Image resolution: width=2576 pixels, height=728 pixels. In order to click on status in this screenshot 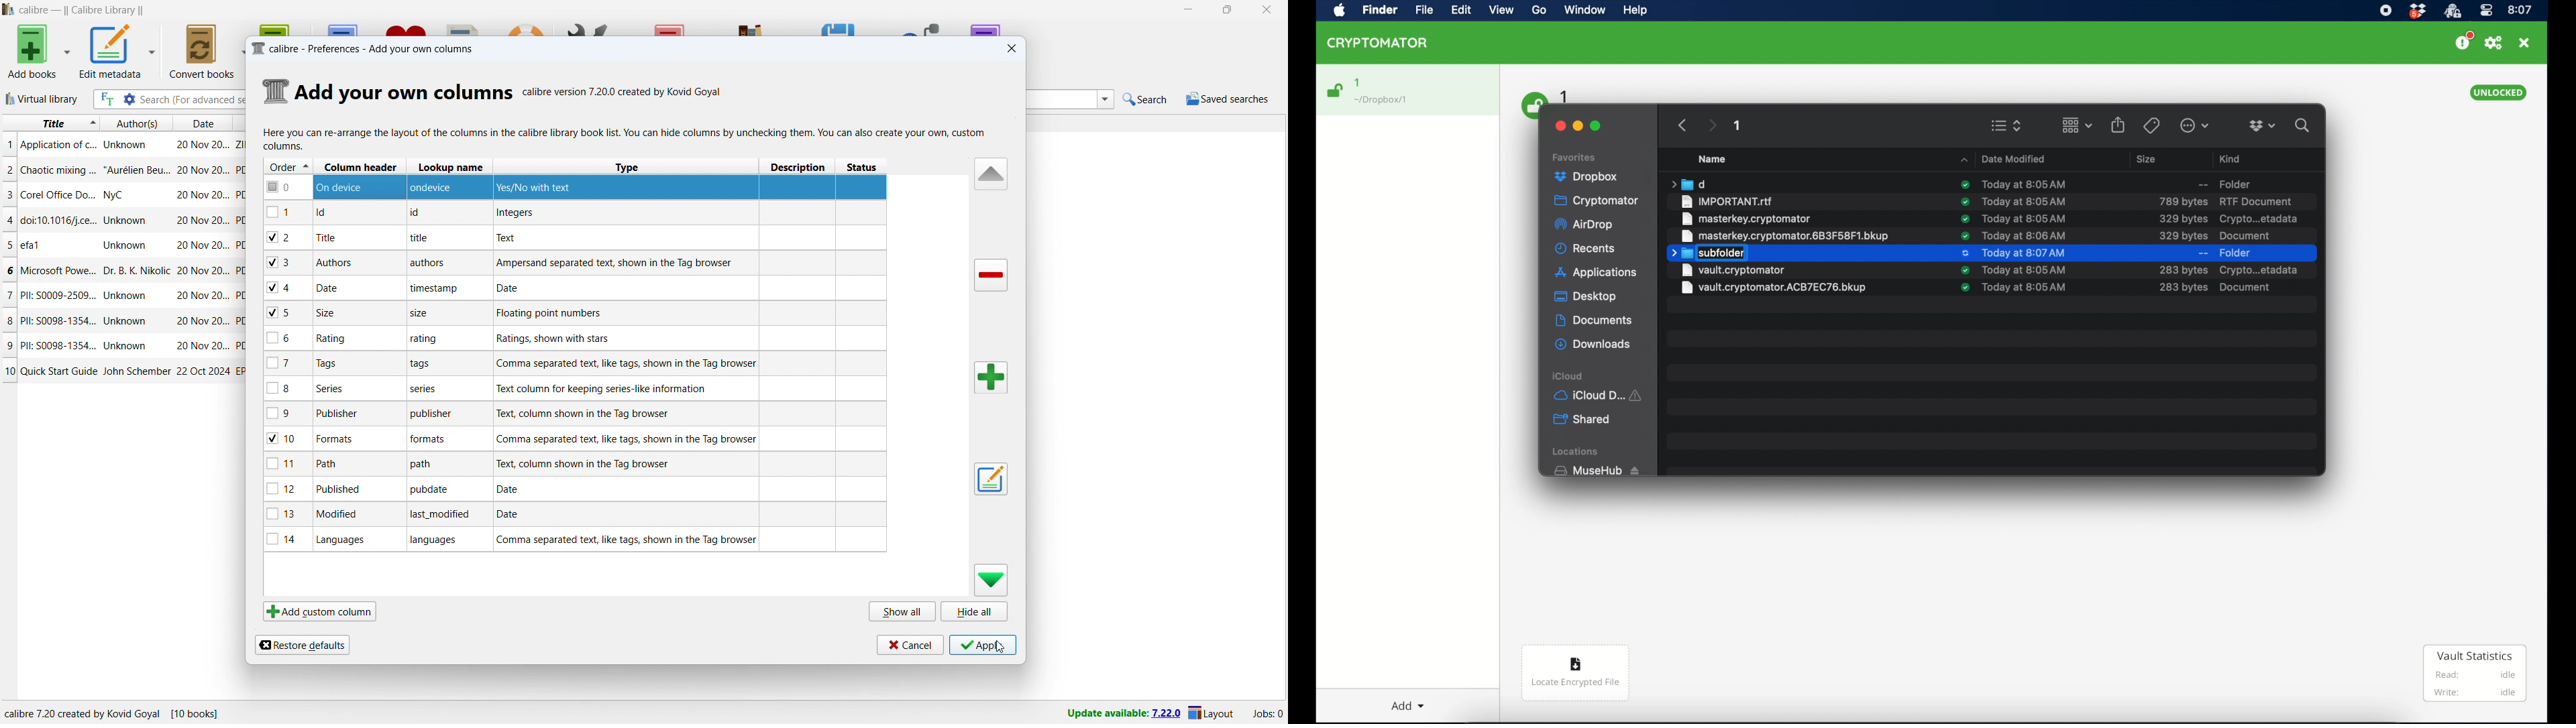, I will do `click(863, 168)`.